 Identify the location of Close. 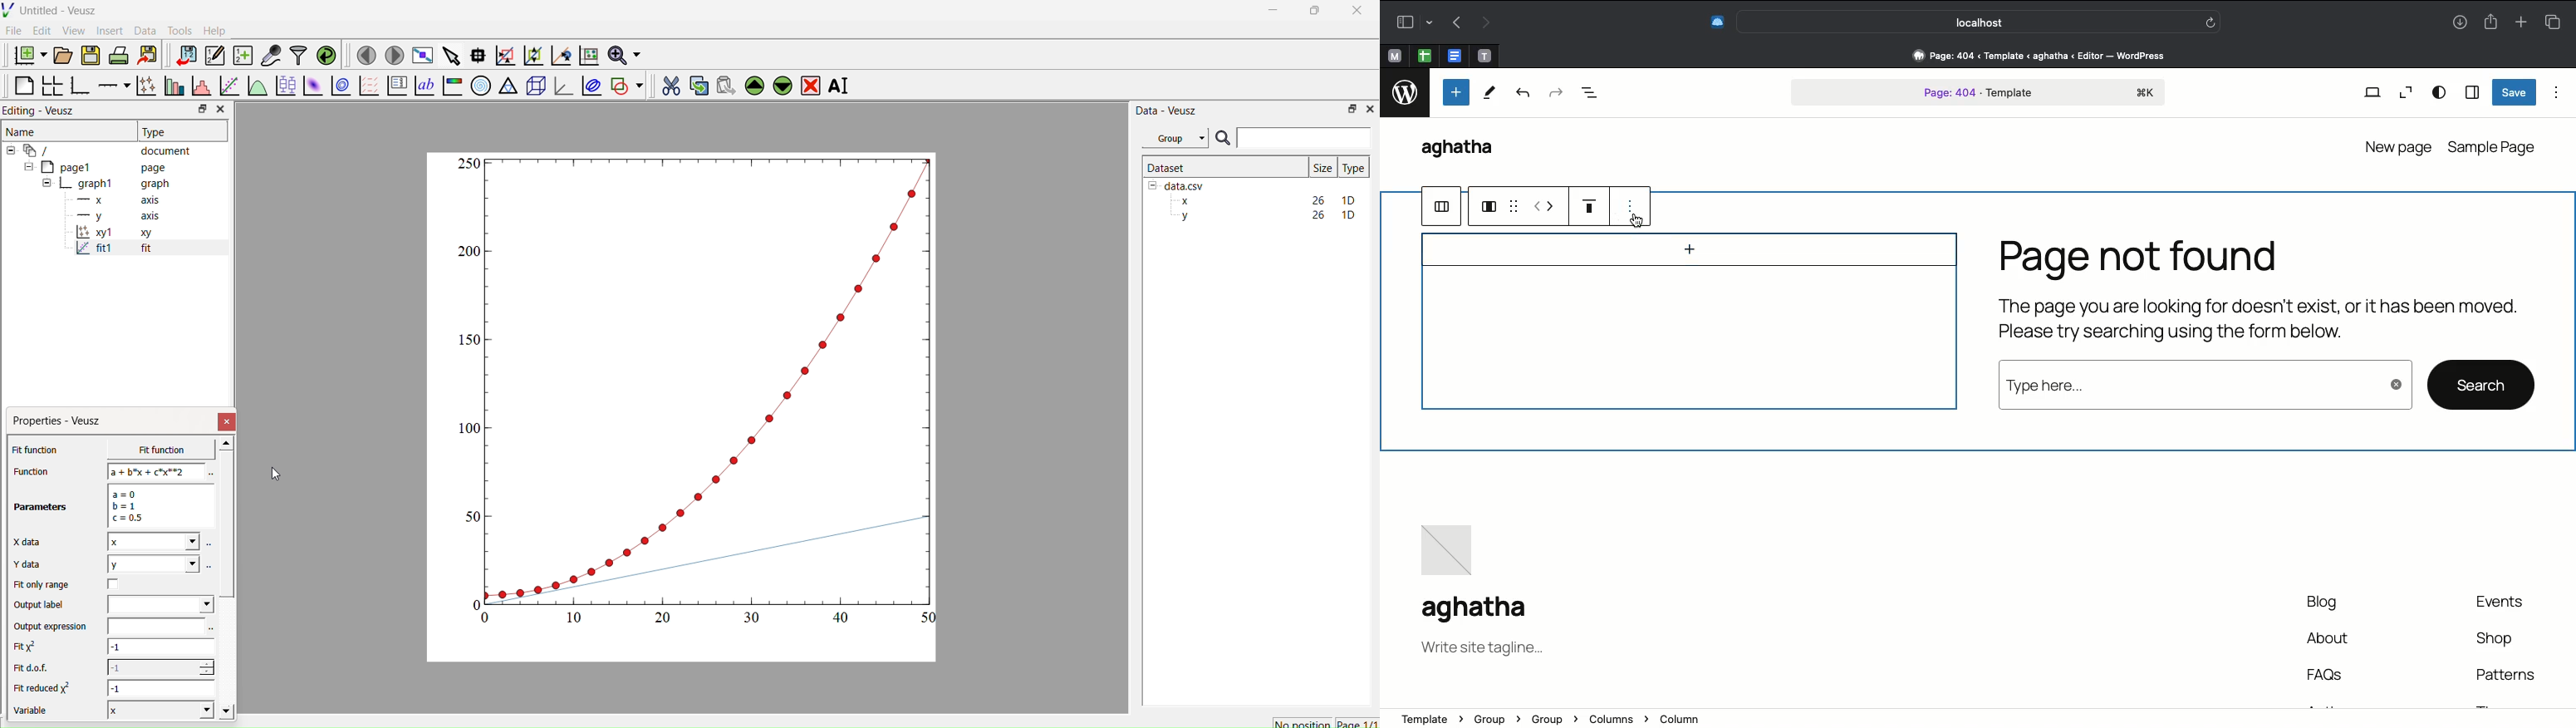
(1359, 14).